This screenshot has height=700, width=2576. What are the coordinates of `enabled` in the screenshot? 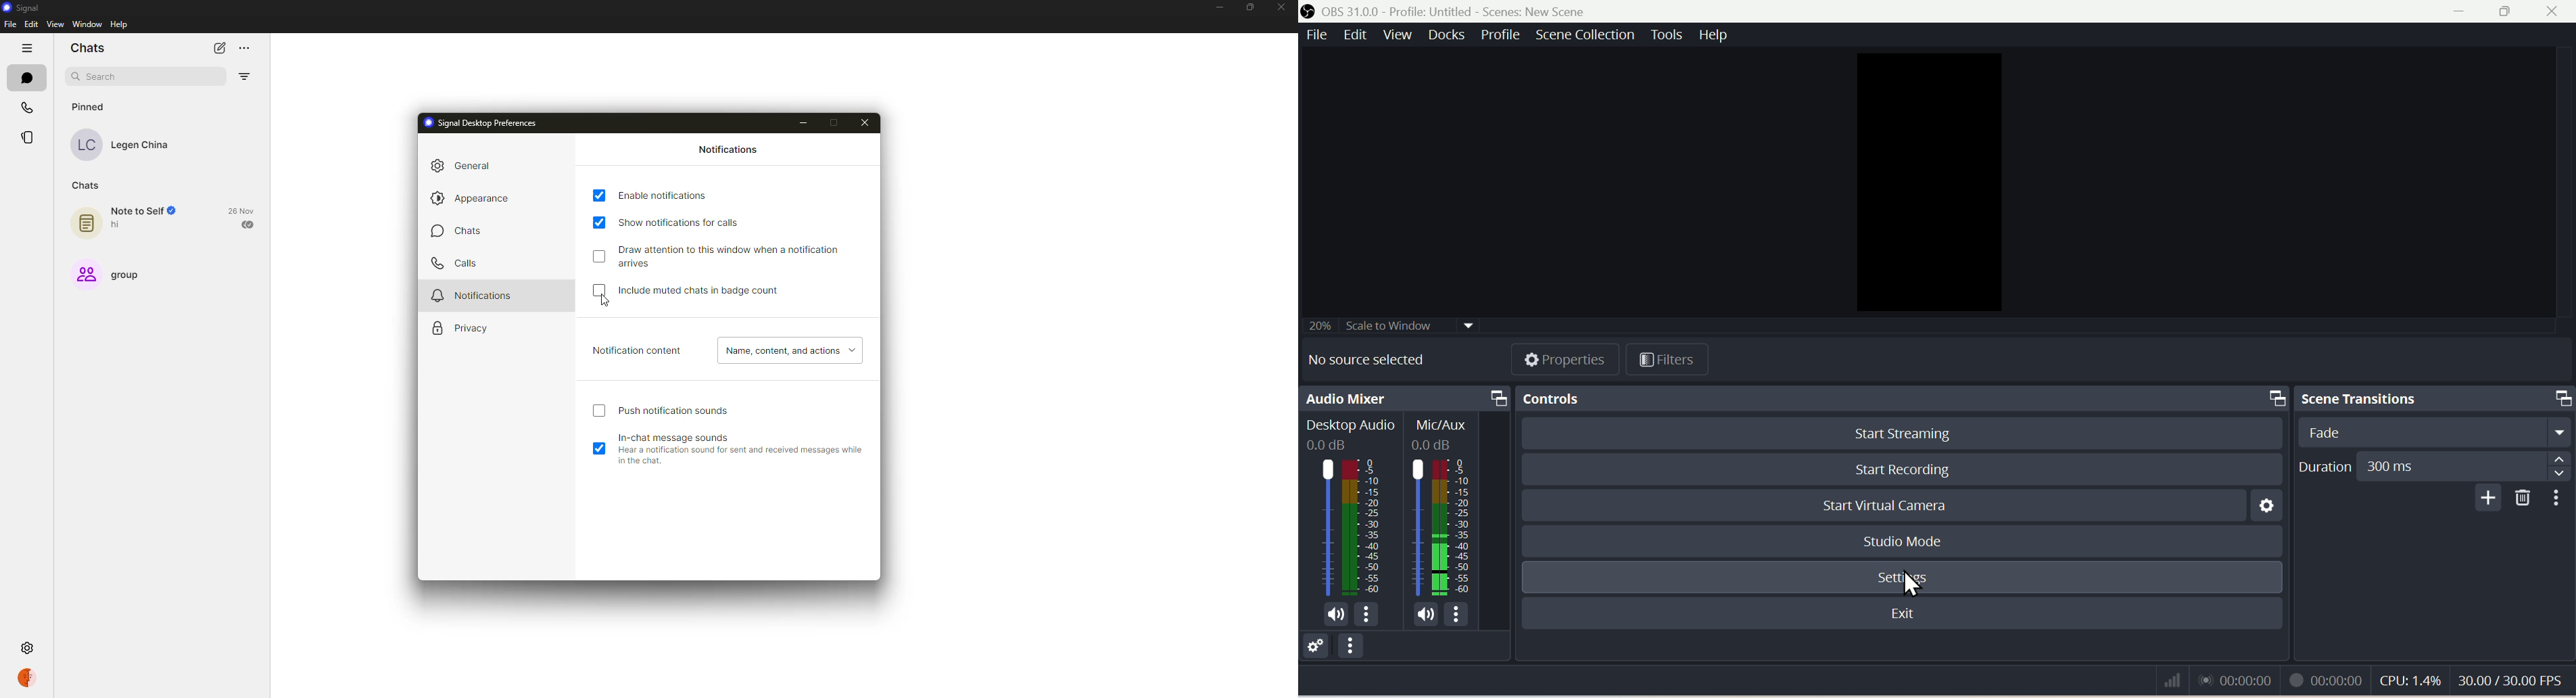 It's located at (601, 222).